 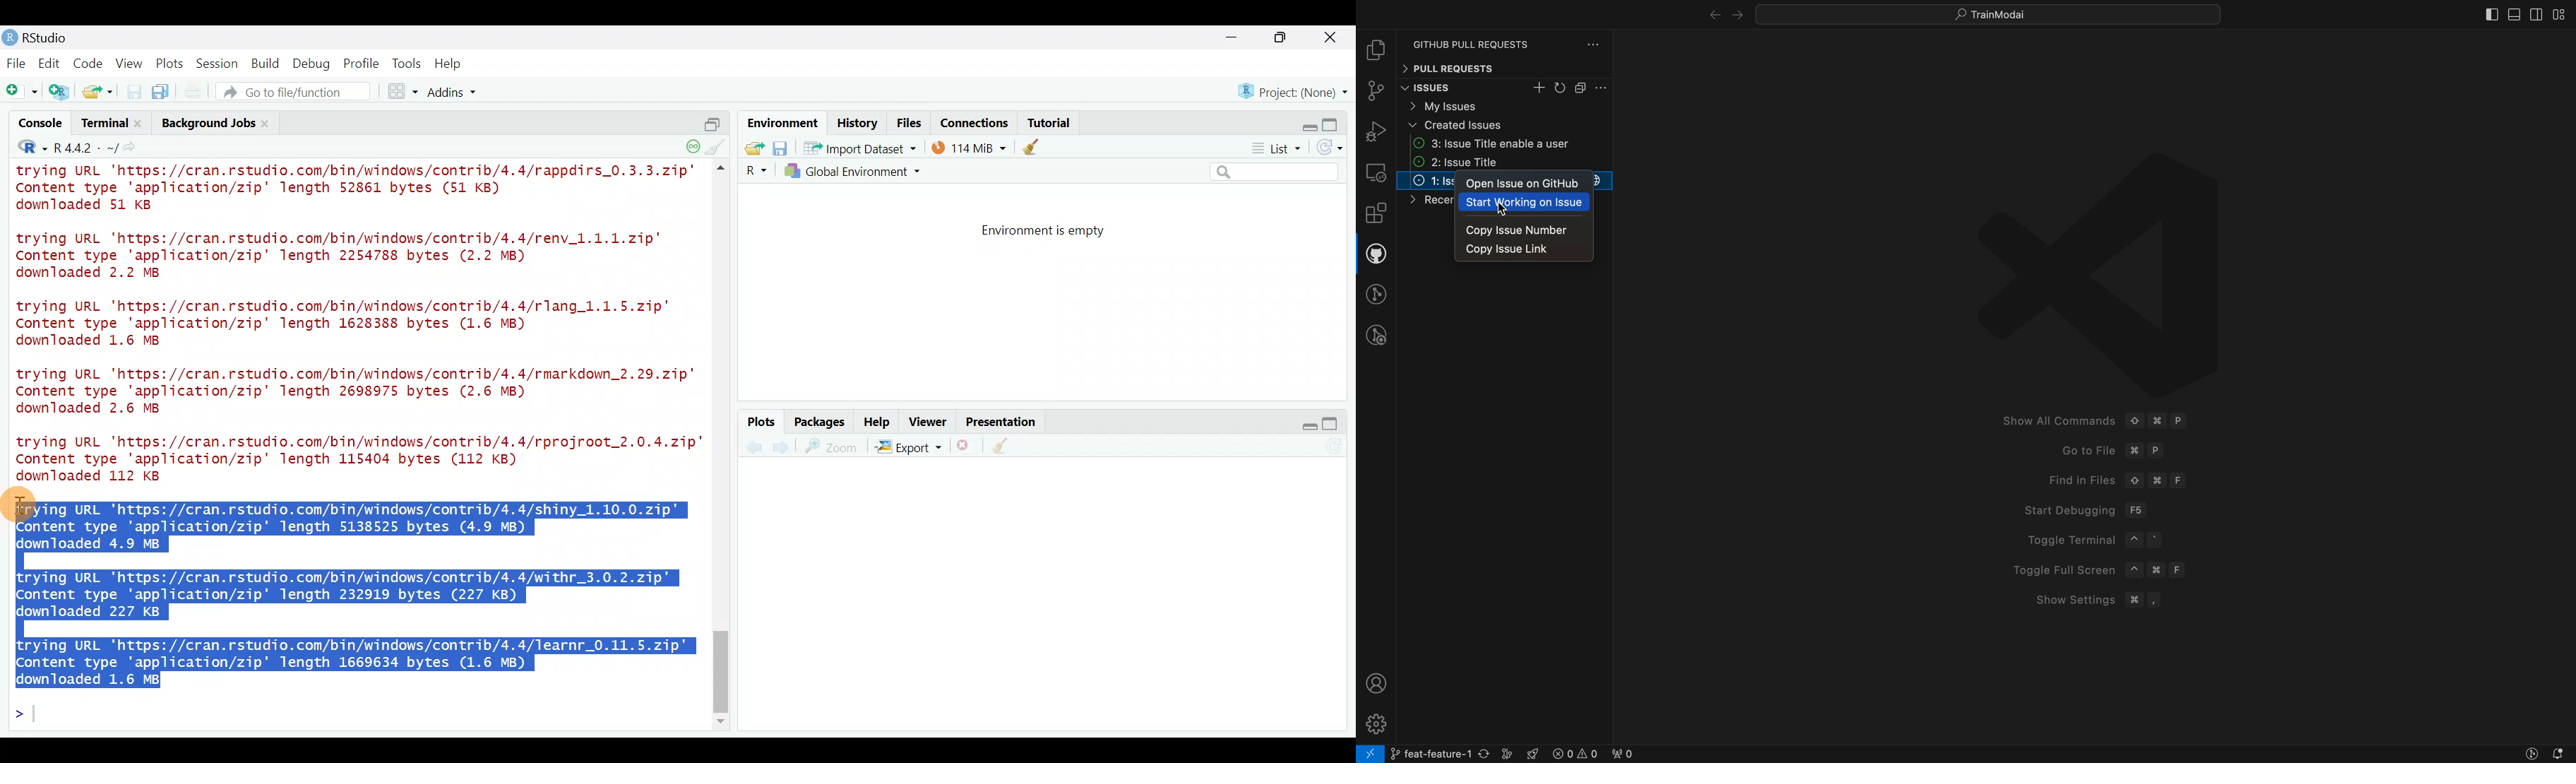 I want to click on Profile, so click(x=361, y=62).